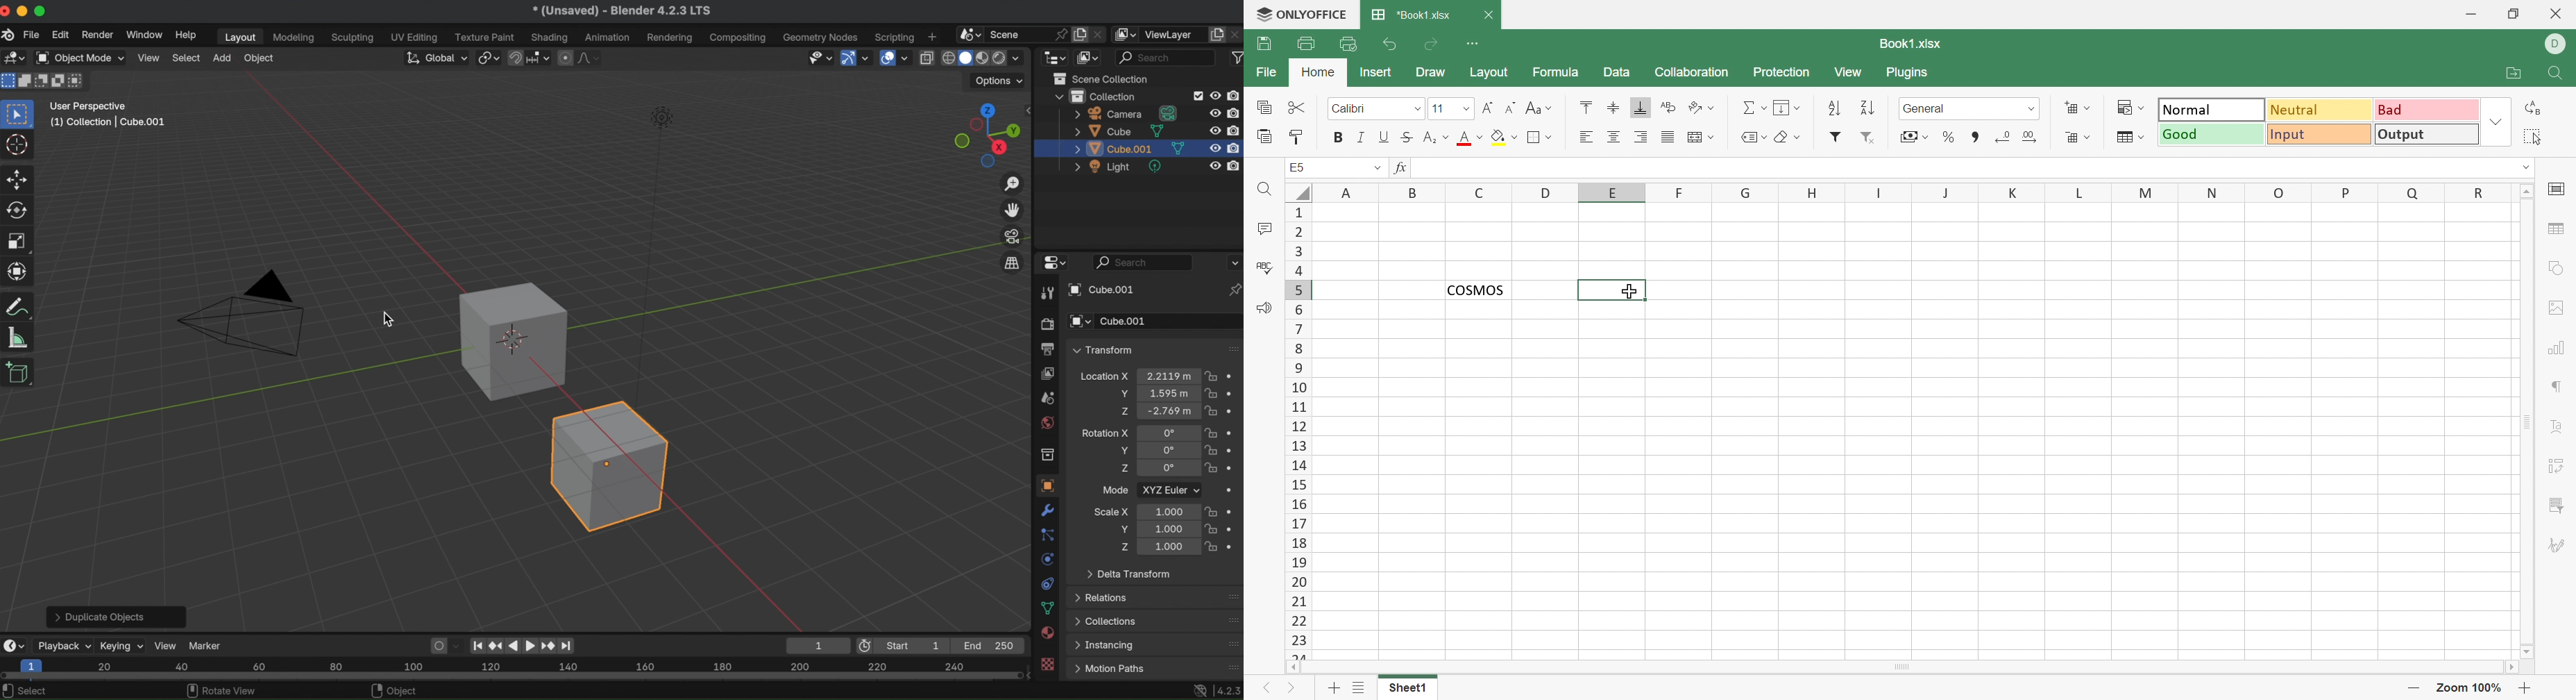  Describe the element at coordinates (2556, 74) in the screenshot. I see `Find` at that location.